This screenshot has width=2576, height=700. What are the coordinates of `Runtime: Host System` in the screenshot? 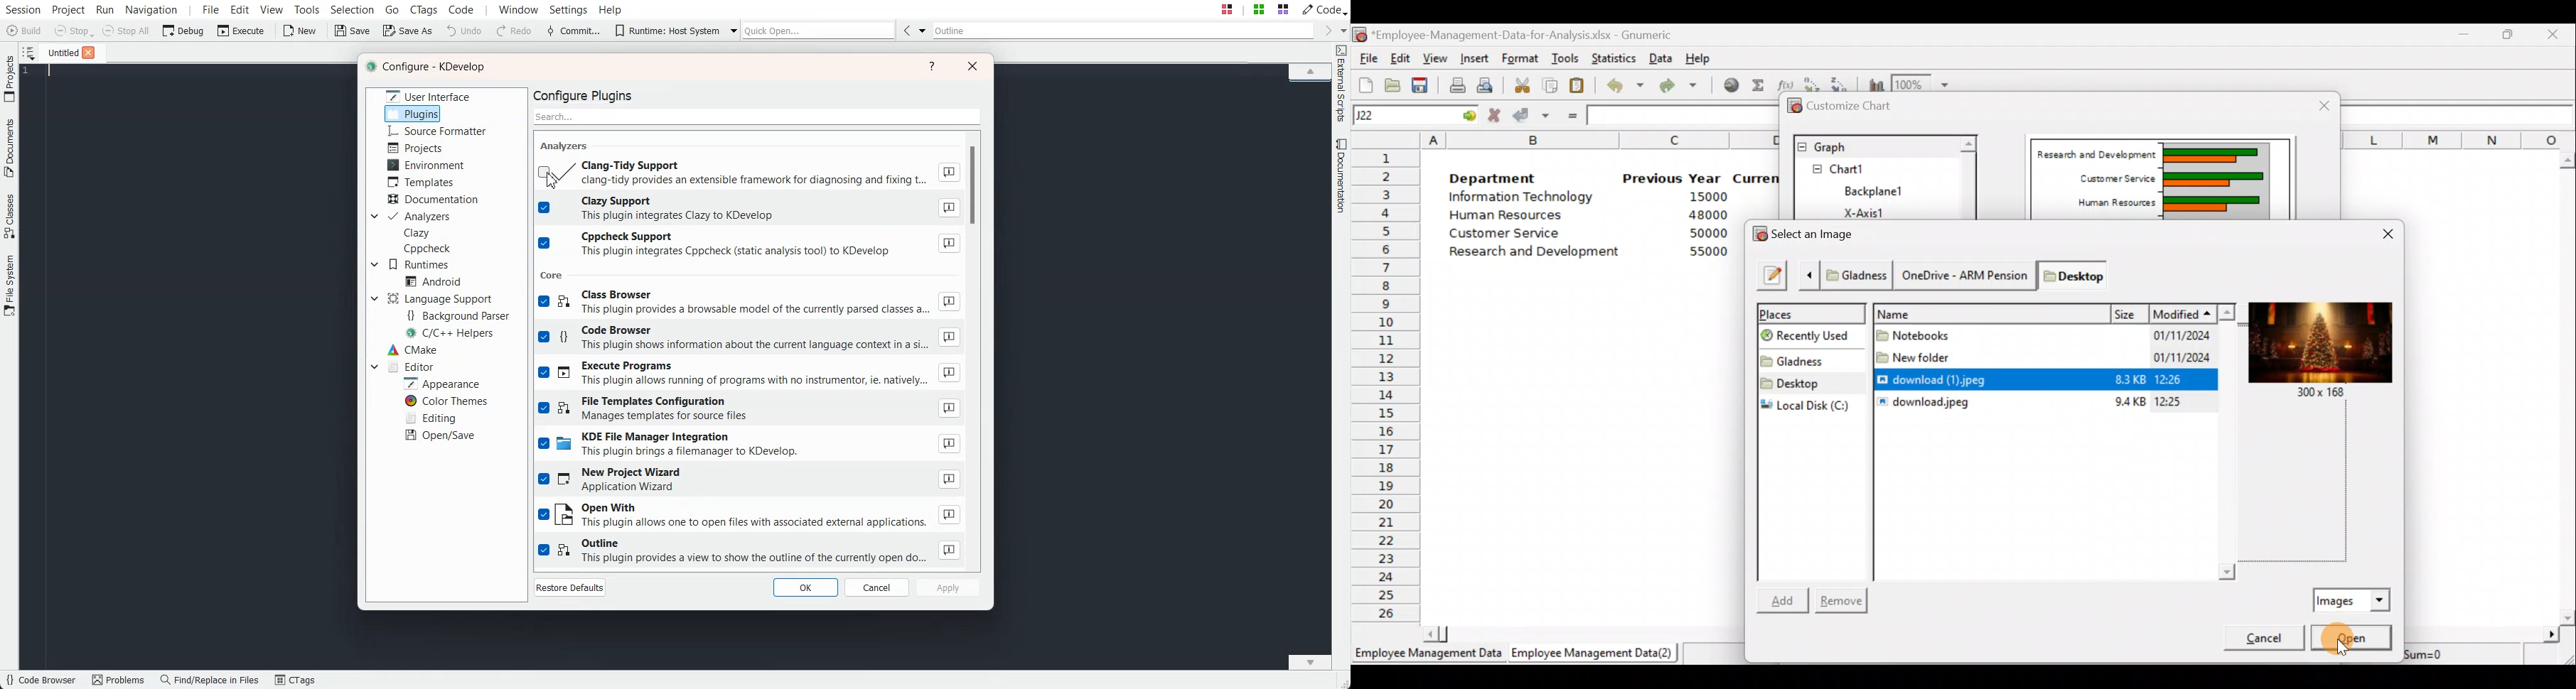 It's located at (667, 31).